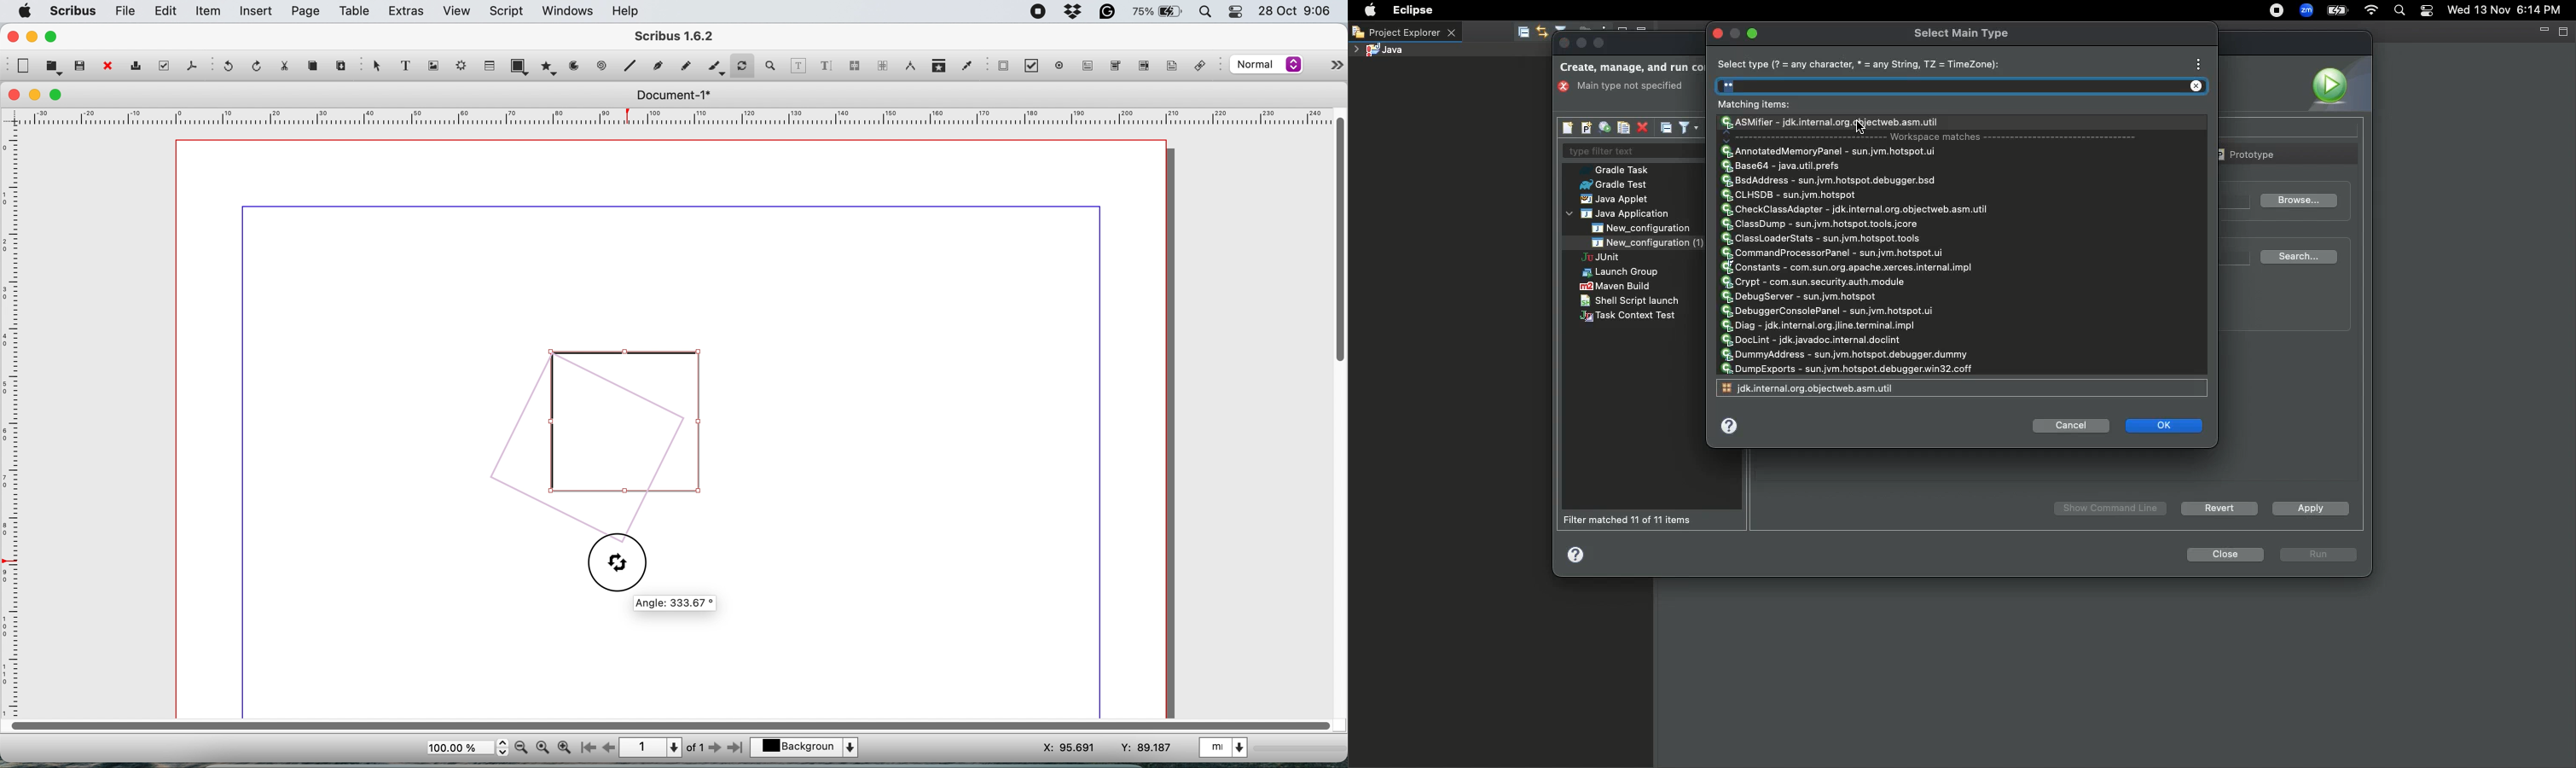 This screenshot has height=784, width=2576. I want to click on select the current unit, so click(1229, 749).